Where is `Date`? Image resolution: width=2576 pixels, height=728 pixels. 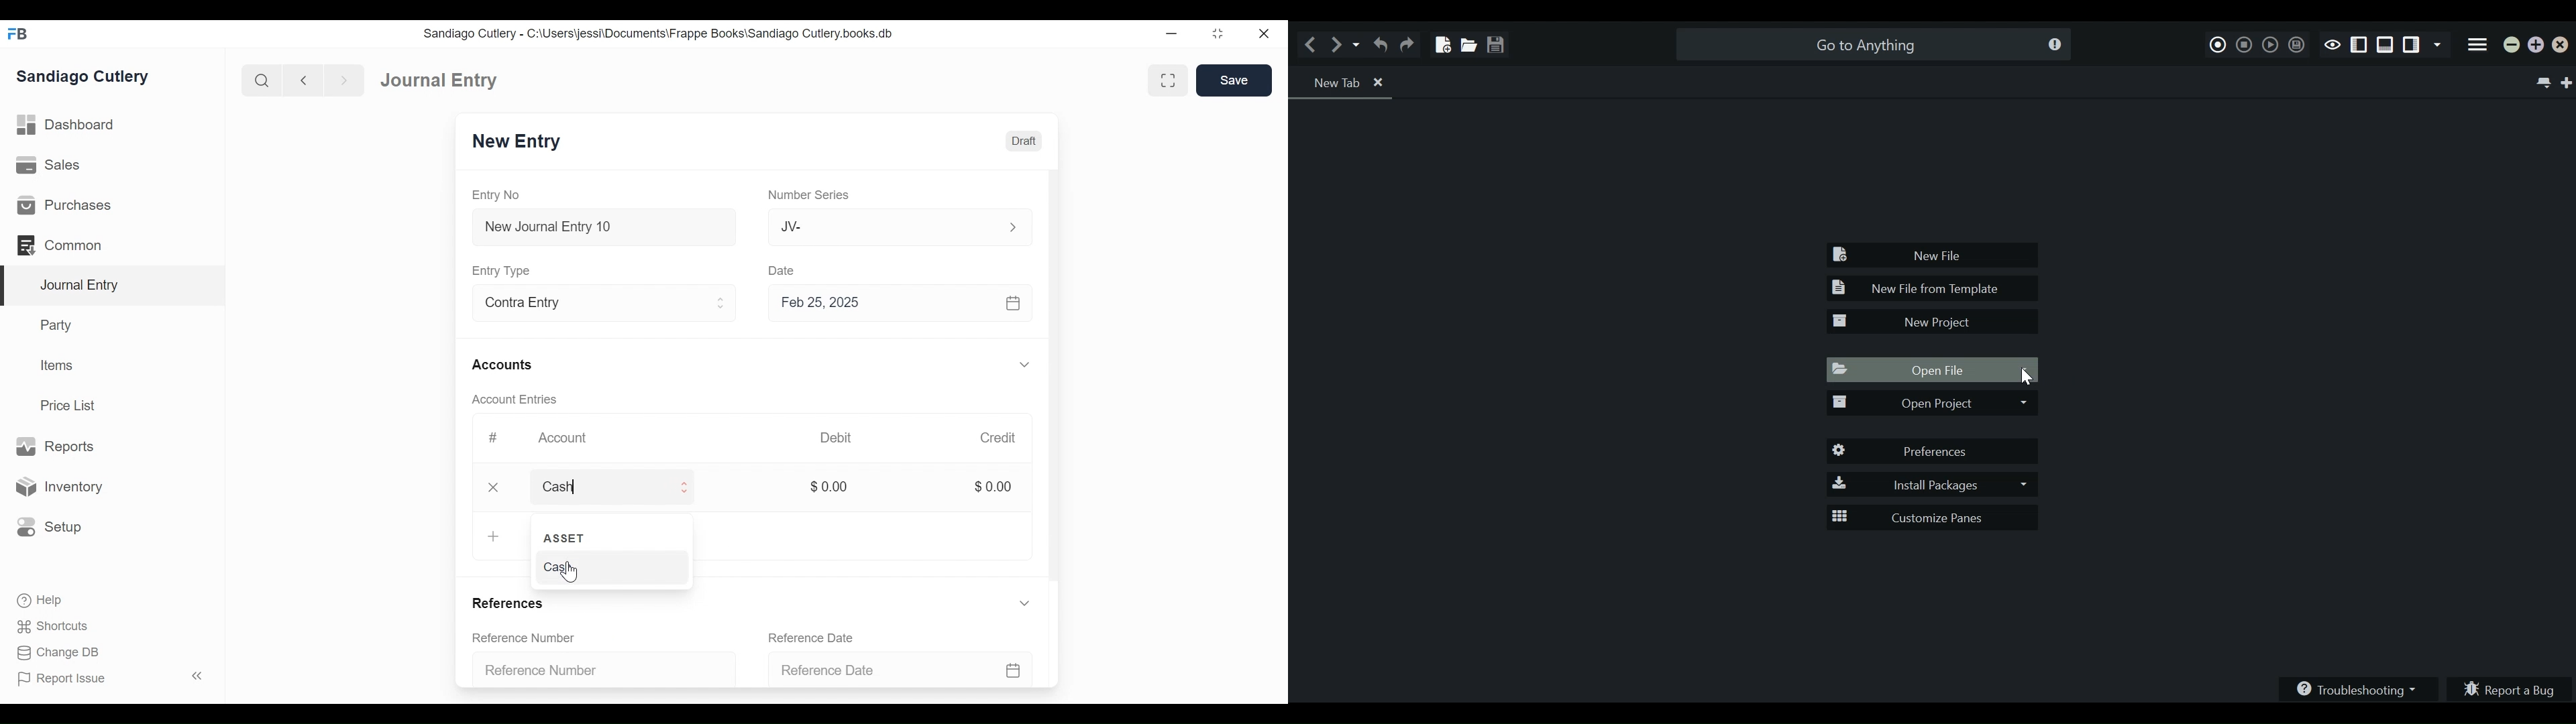 Date is located at coordinates (784, 270).